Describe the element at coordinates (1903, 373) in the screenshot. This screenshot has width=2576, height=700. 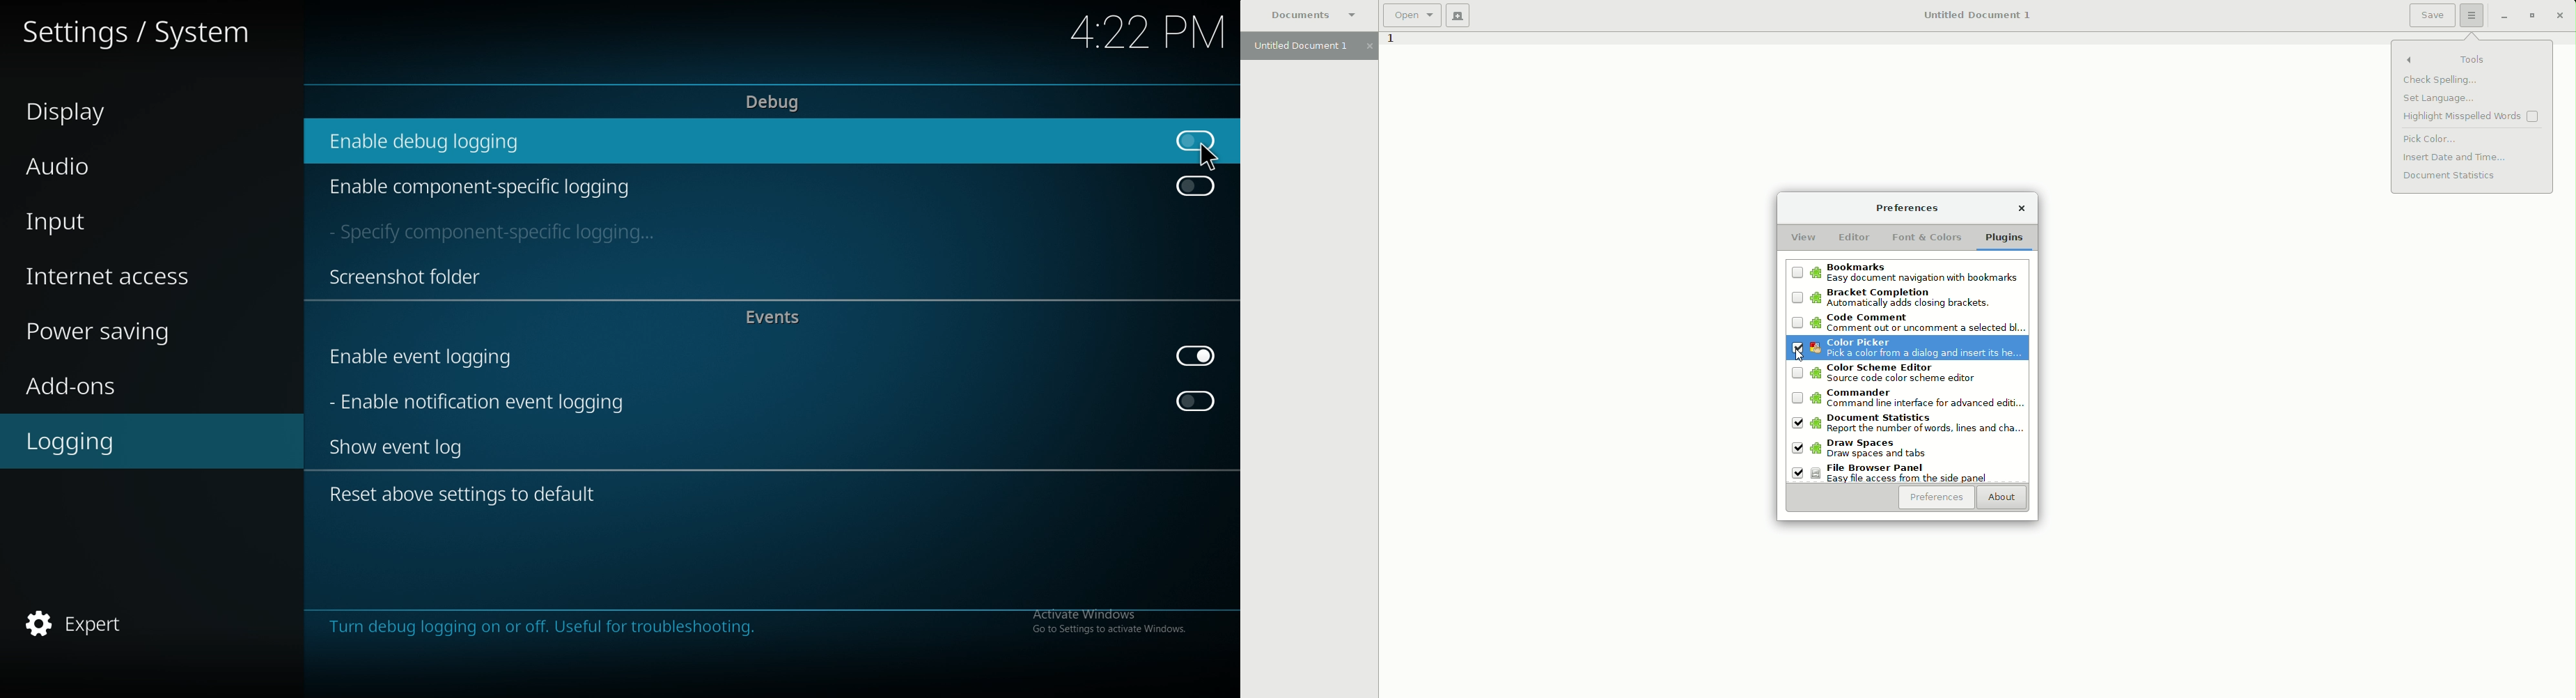
I see `Color Scheme editor: Source code color scheme editor` at that location.